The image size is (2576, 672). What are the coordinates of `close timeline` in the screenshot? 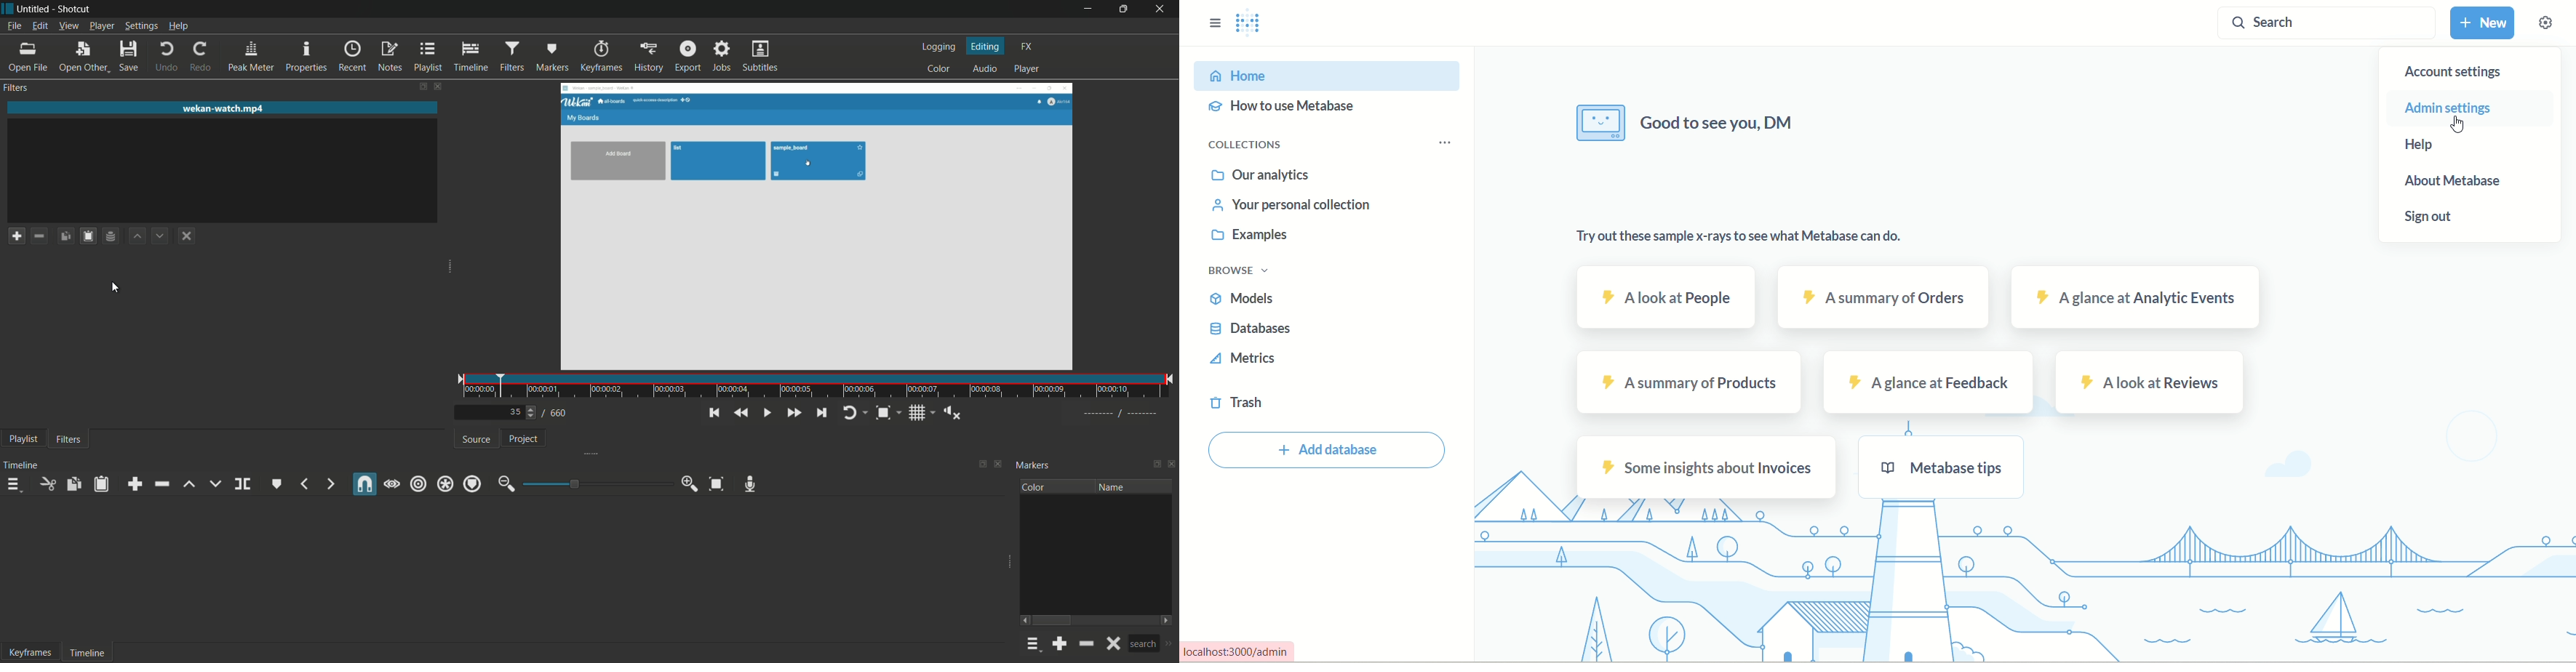 It's located at (999, 463).